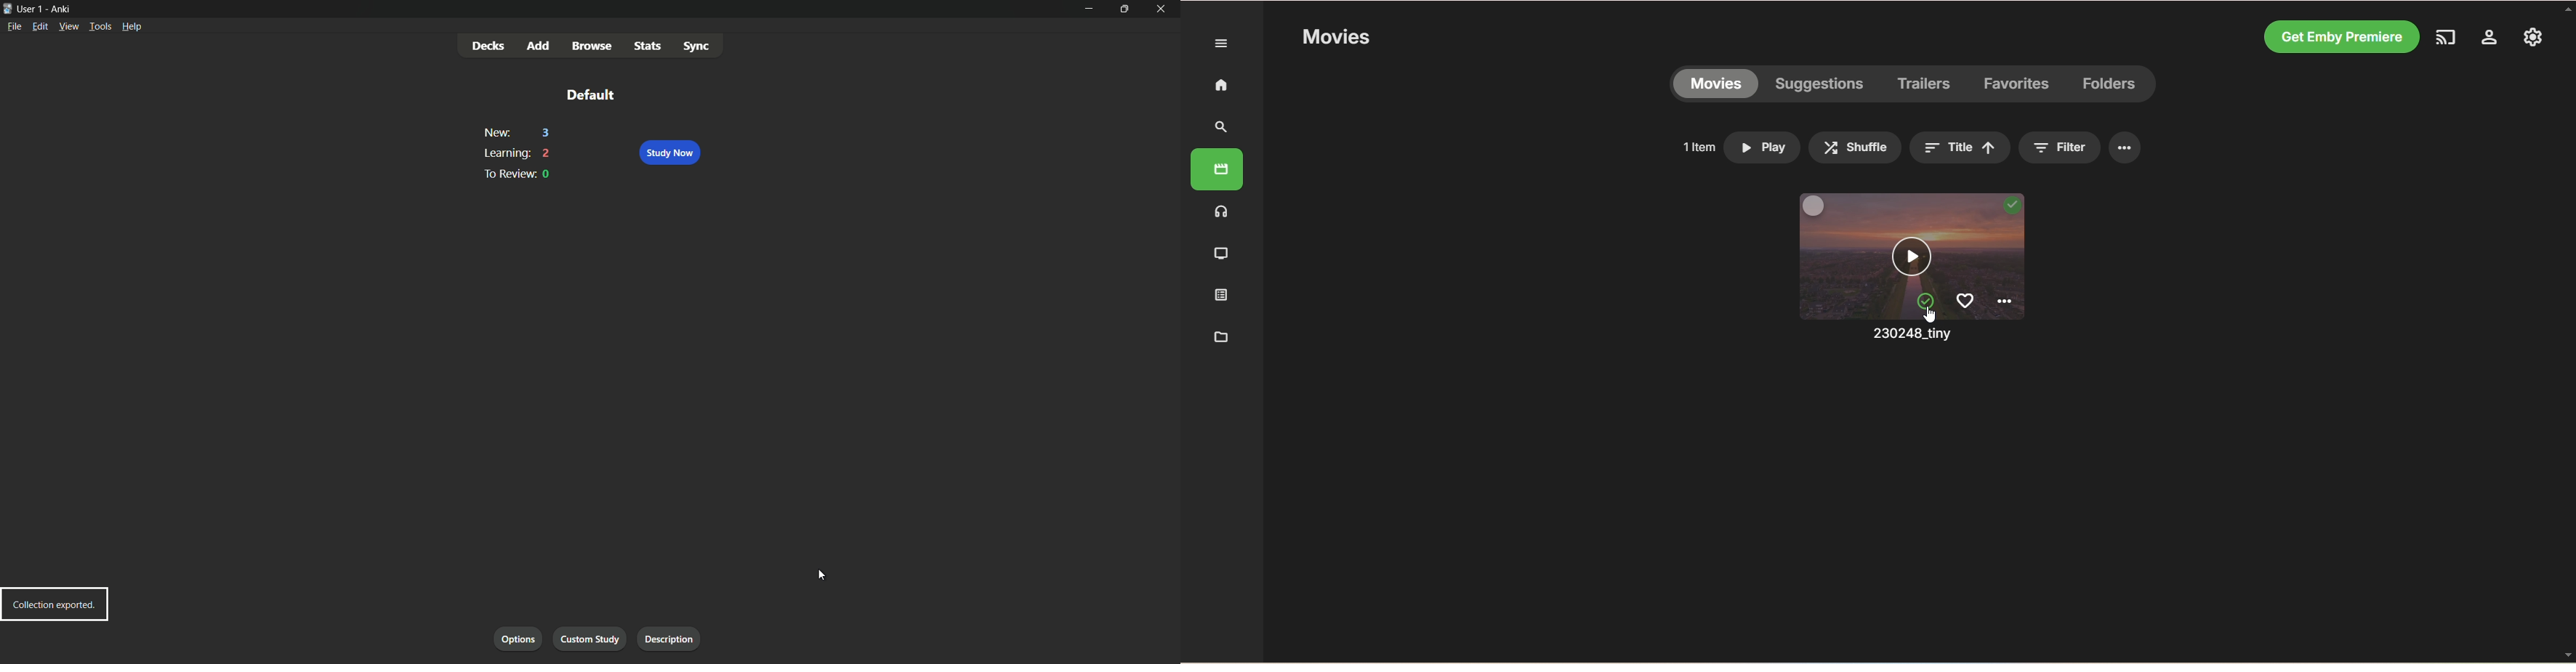 This screenshot has height=672, width=2576. What do you see at coordinates (1855, 148) in the screenshot?
I see `shuffle` at bounding box center [1855, 148].